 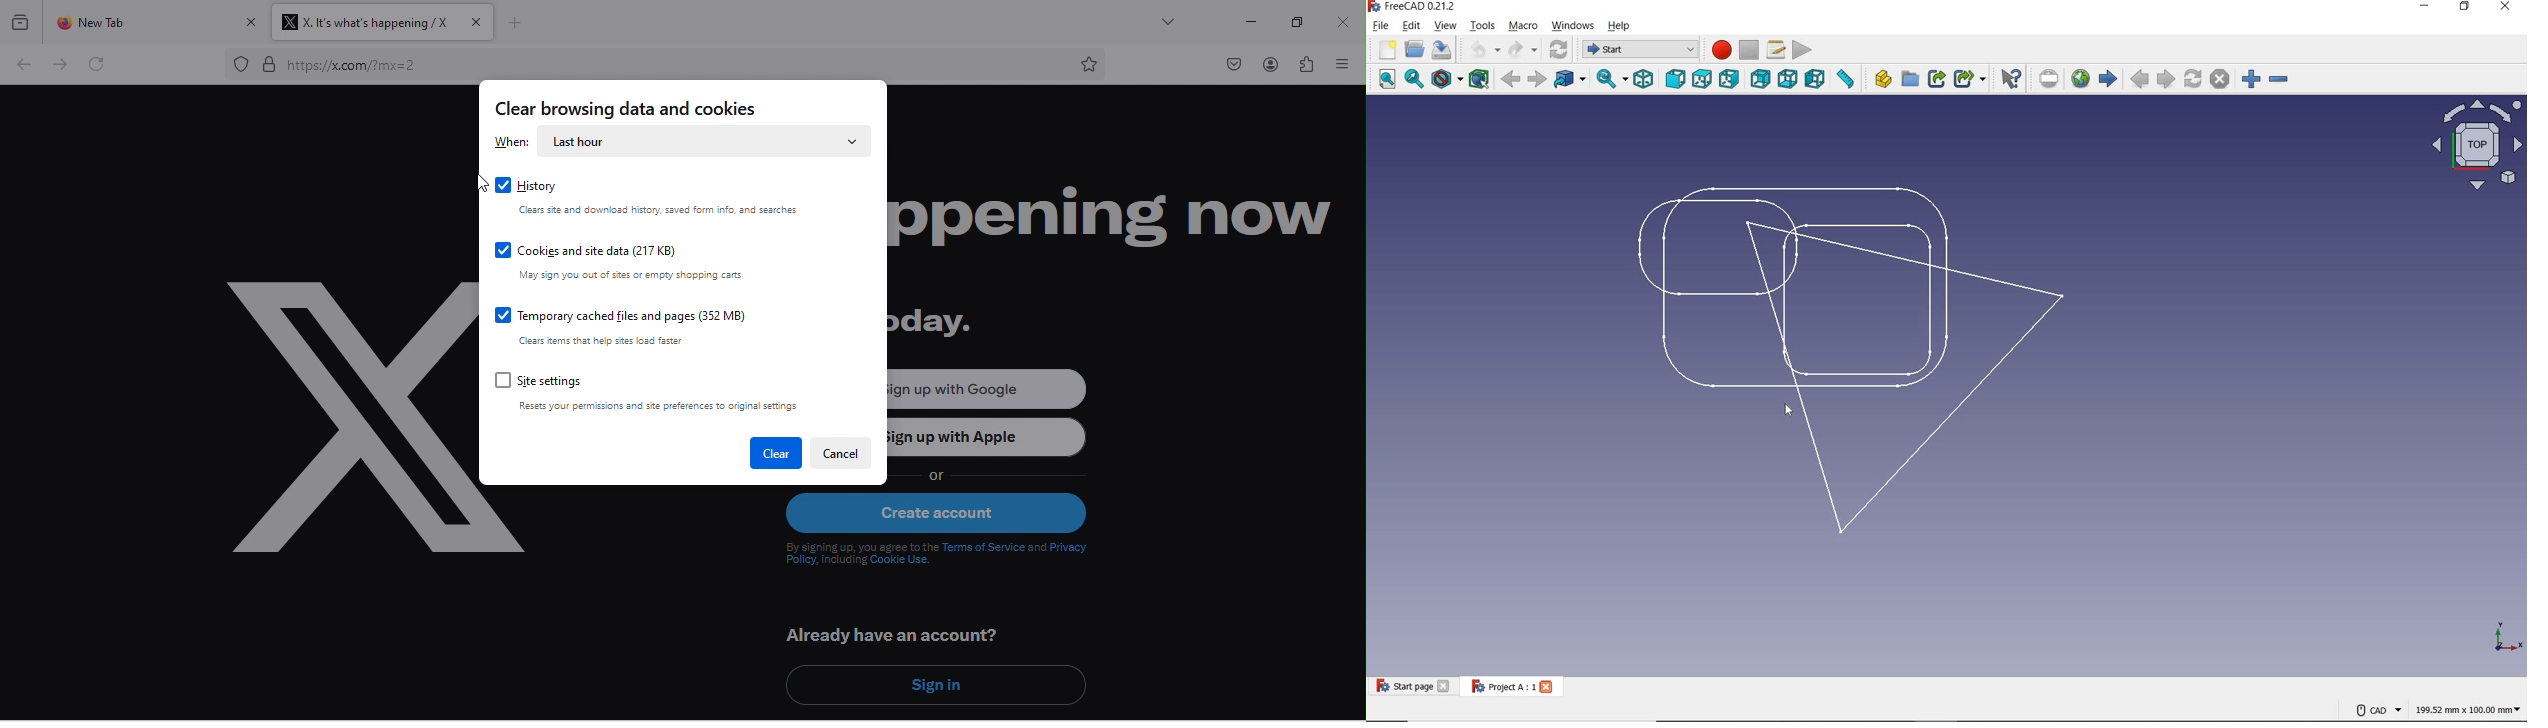 What do you see at coordinates (897, 635) in the screenshot?
I see `already have an account` at bounding box center [897, 635].